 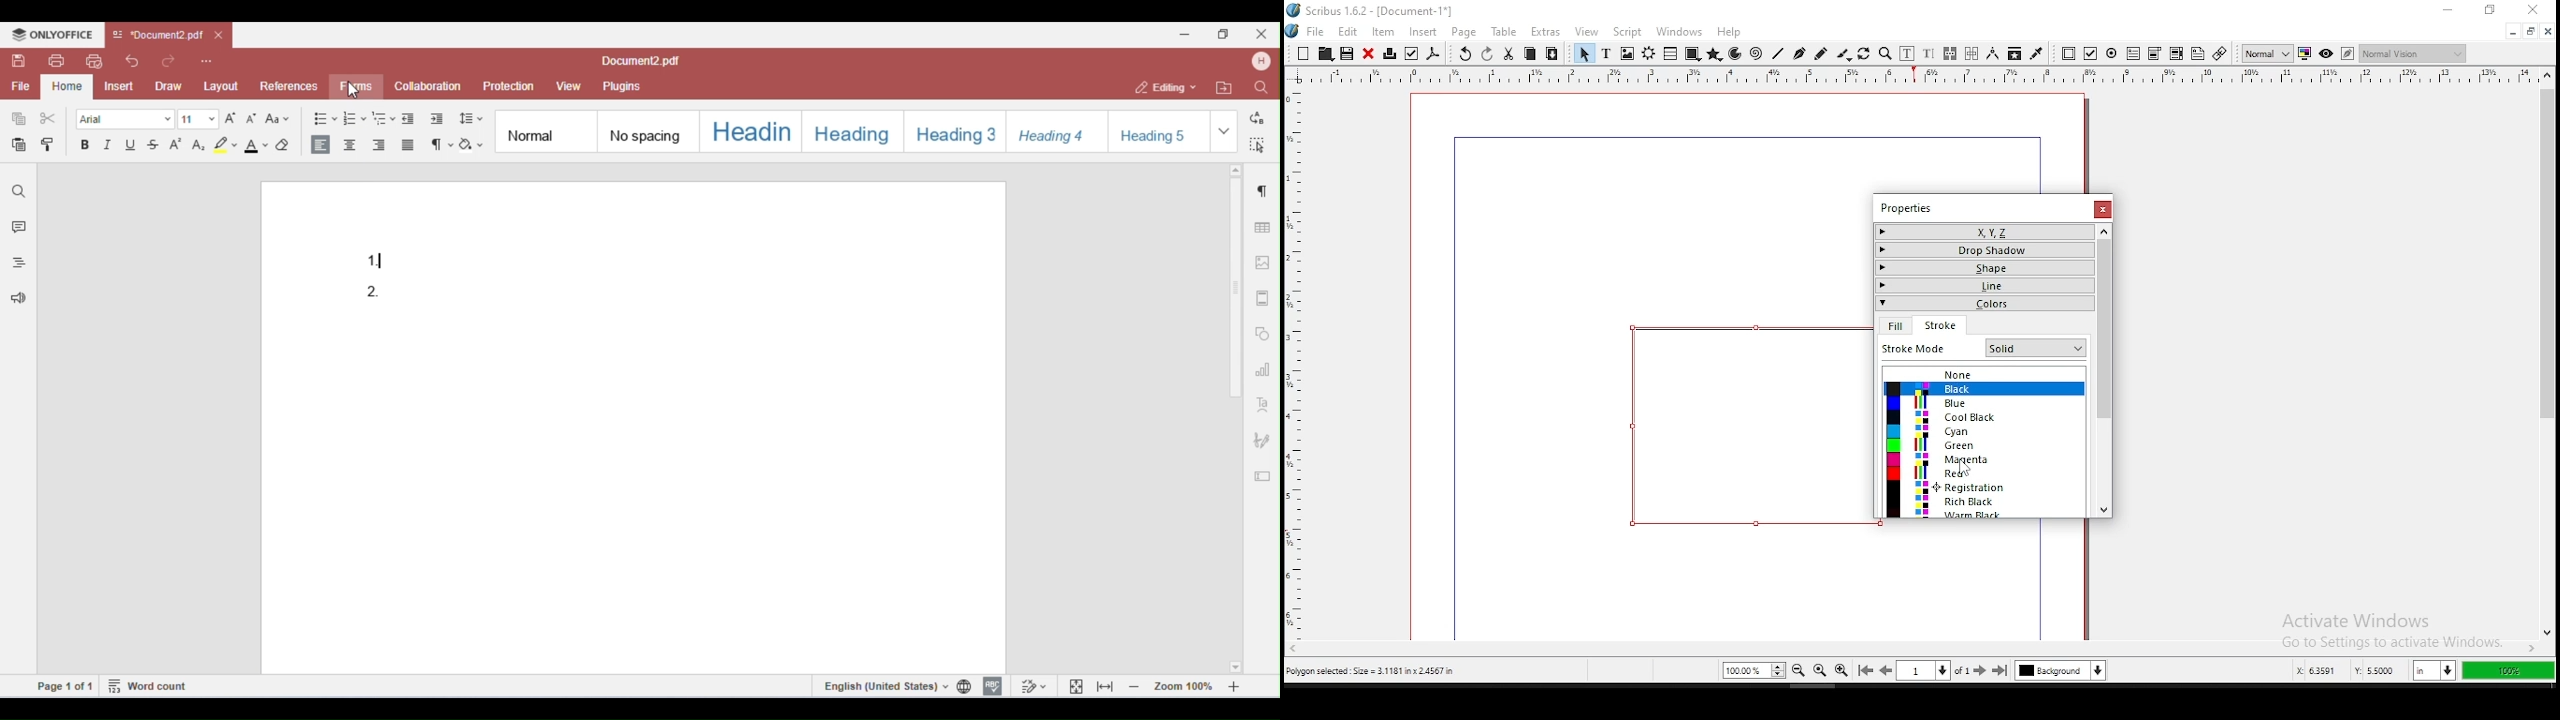 I want to click on scroll bar, so click(x=2101, y=370).